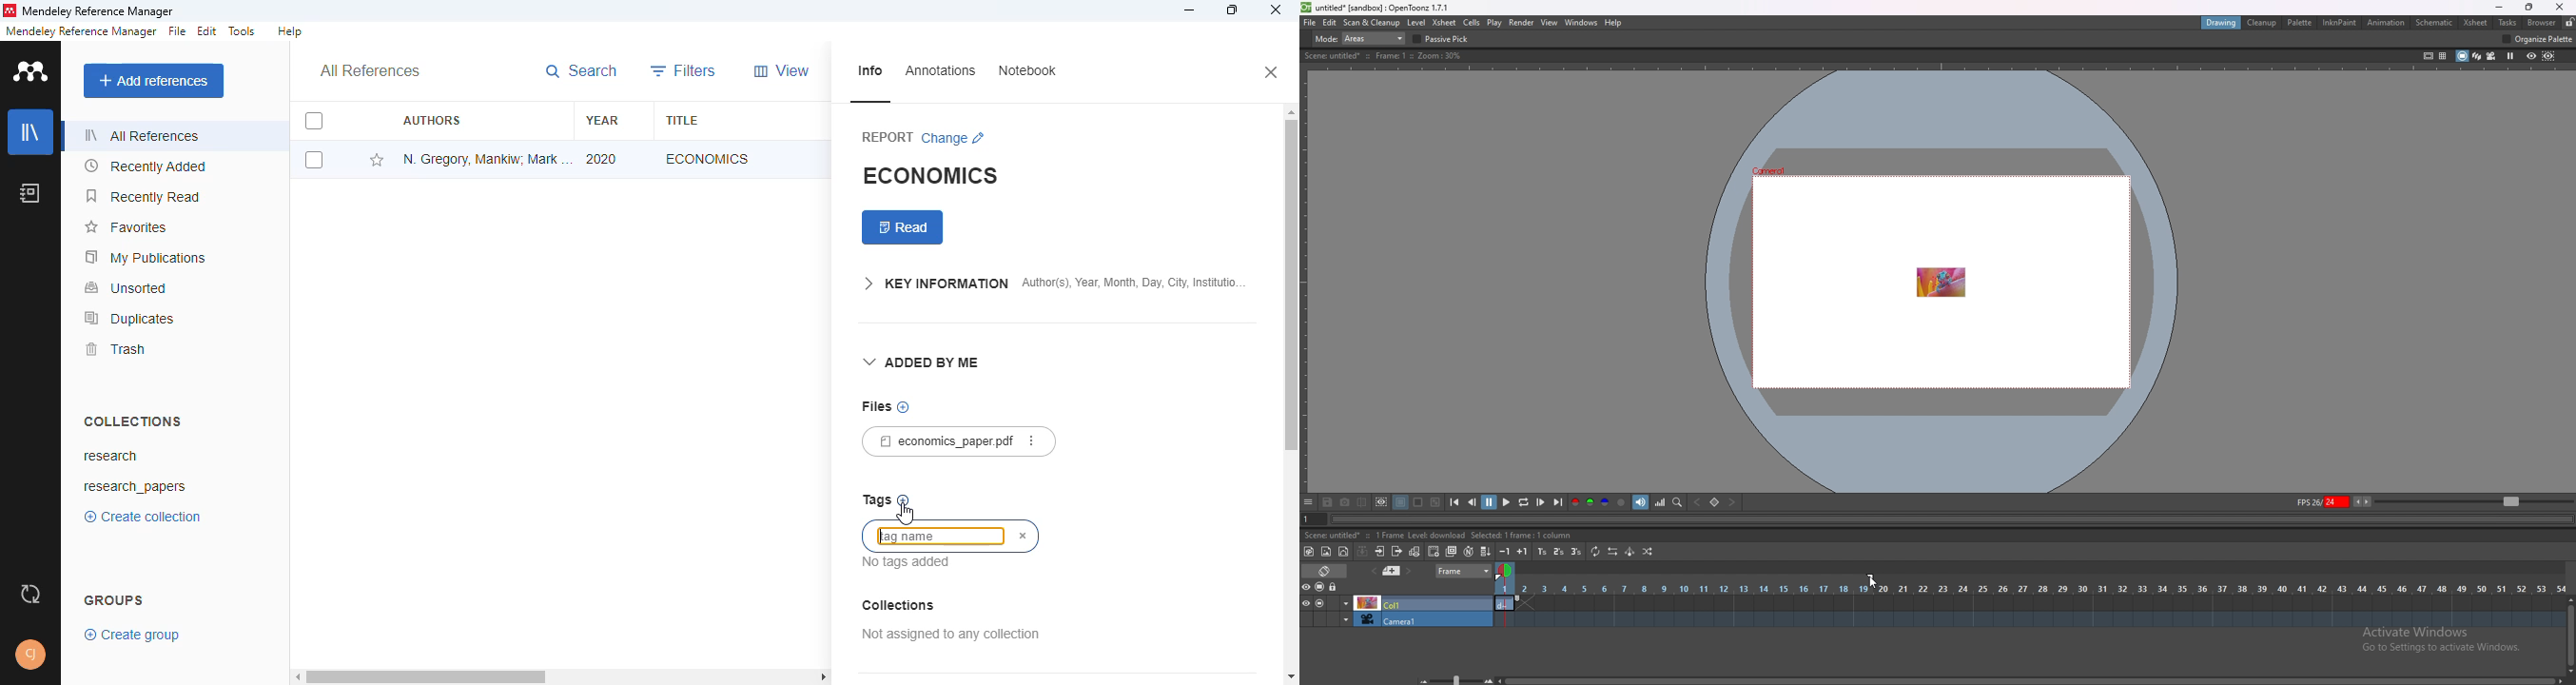 The image size is (2576, 700). Describe the element at coordinates (1310, 23) in the screenshot. I see `file` at that location.